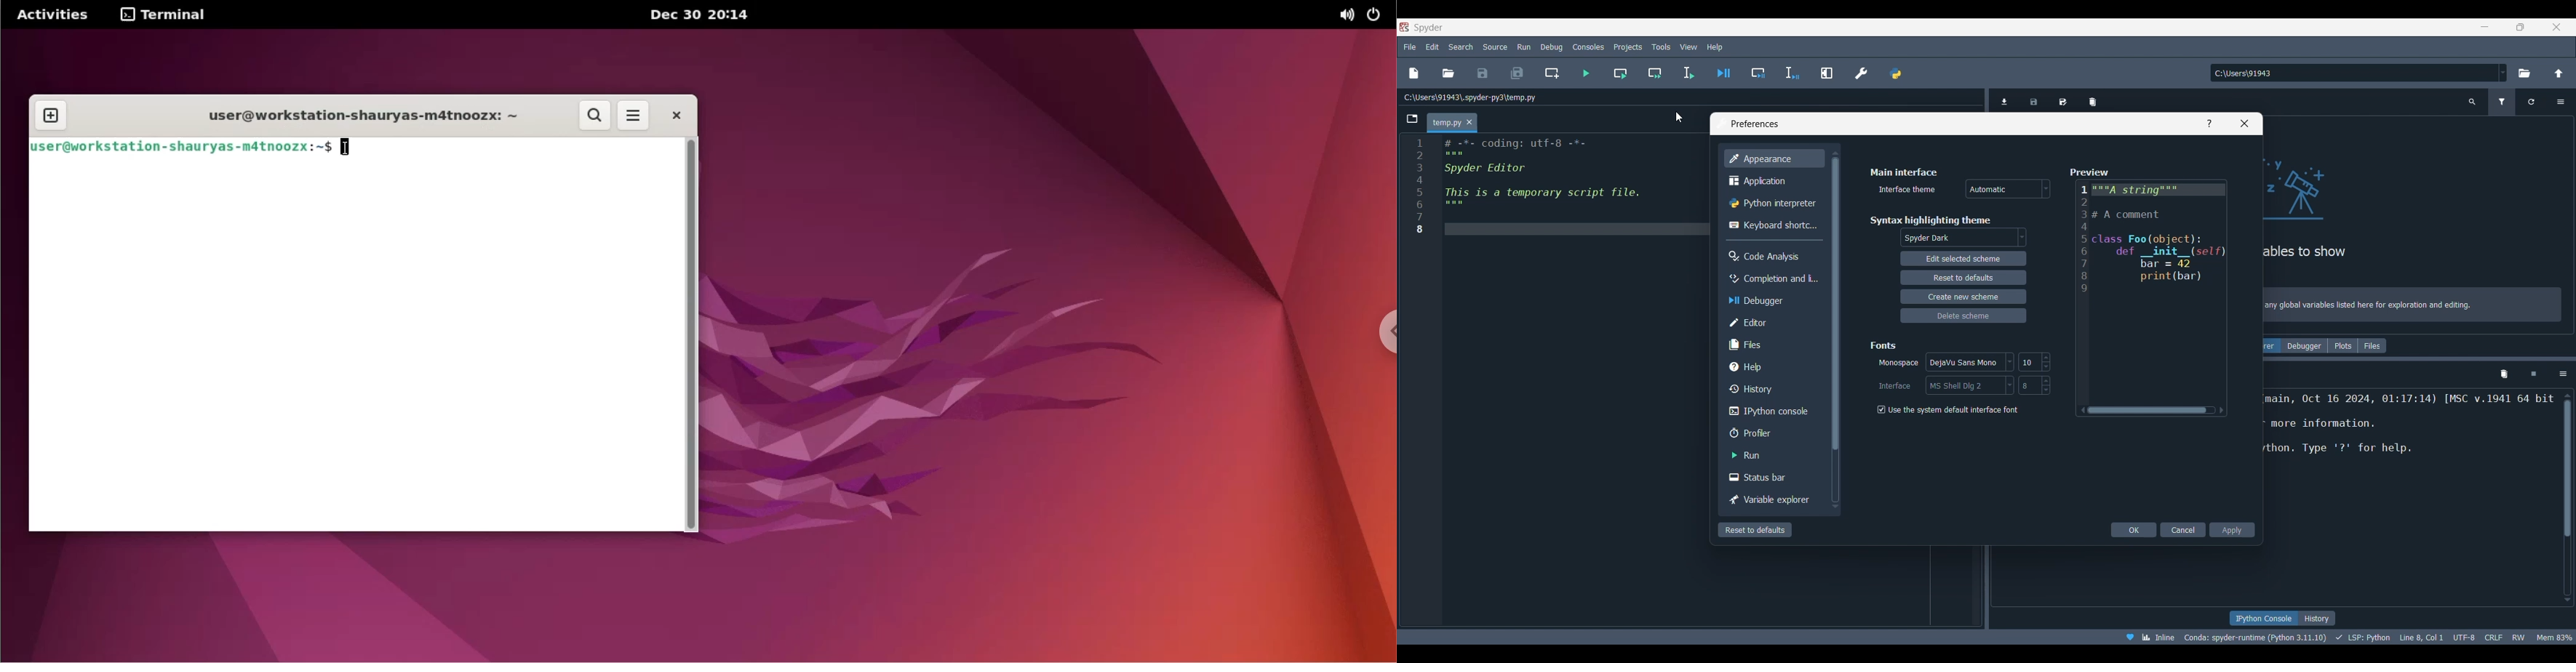 The height and width of the screenshot is (672, 2576). Describe the element at coordinates (1837, 329) in the screenshot. I see `scrollbar` at that location.